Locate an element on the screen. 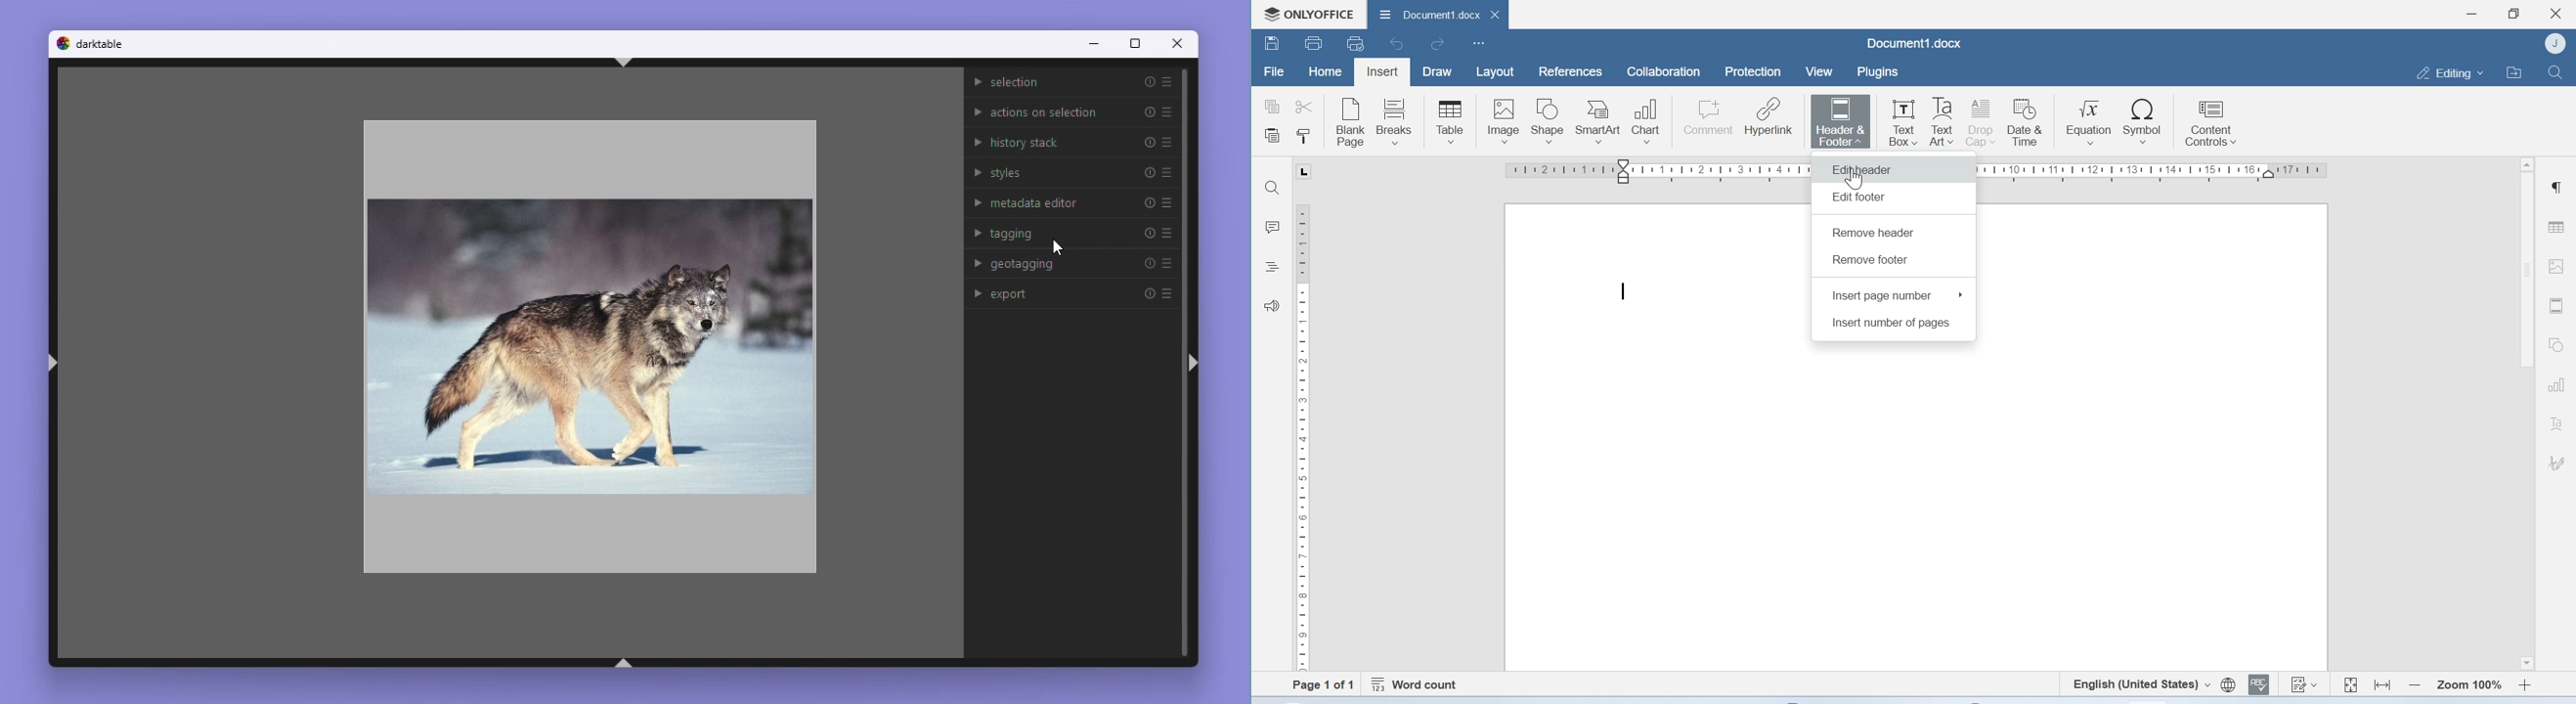 The height and width of the screenshot is (728, 2576). Print file is located at coordinates (1313, 42).